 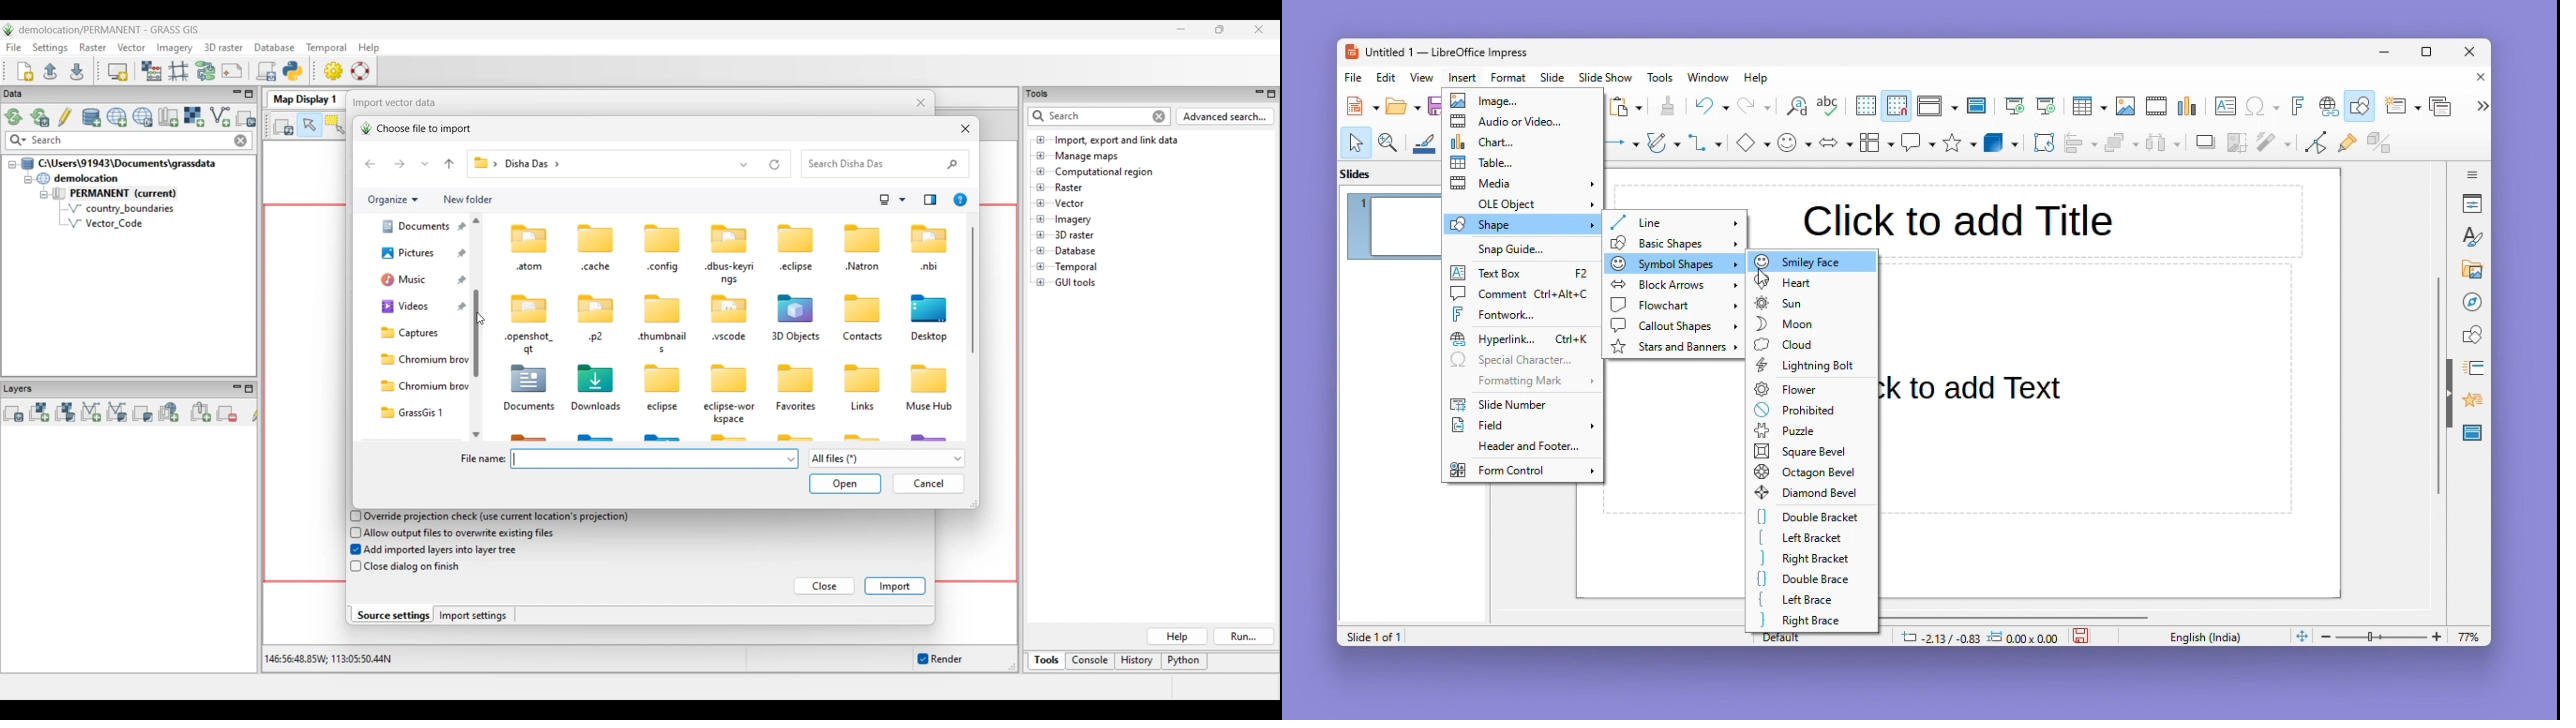 What do you see at coordinates (1813, 388) in the screenshot?
I see `Flower` at bounding box center [1813, 388].